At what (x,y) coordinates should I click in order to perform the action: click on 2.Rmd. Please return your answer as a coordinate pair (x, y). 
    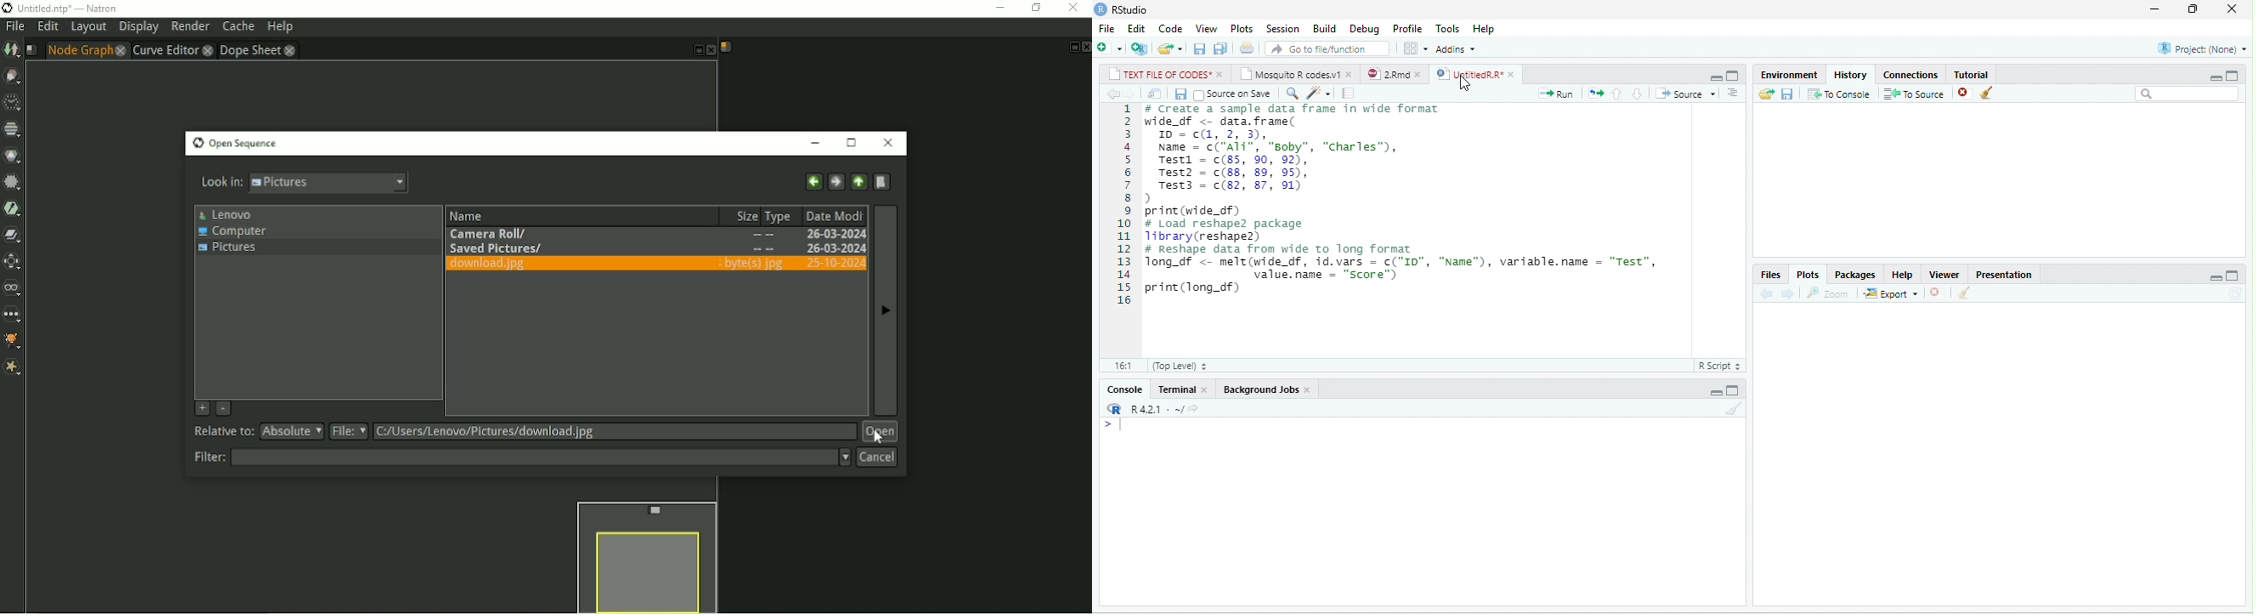
    Looking at the image, I should click on (1388, 74).